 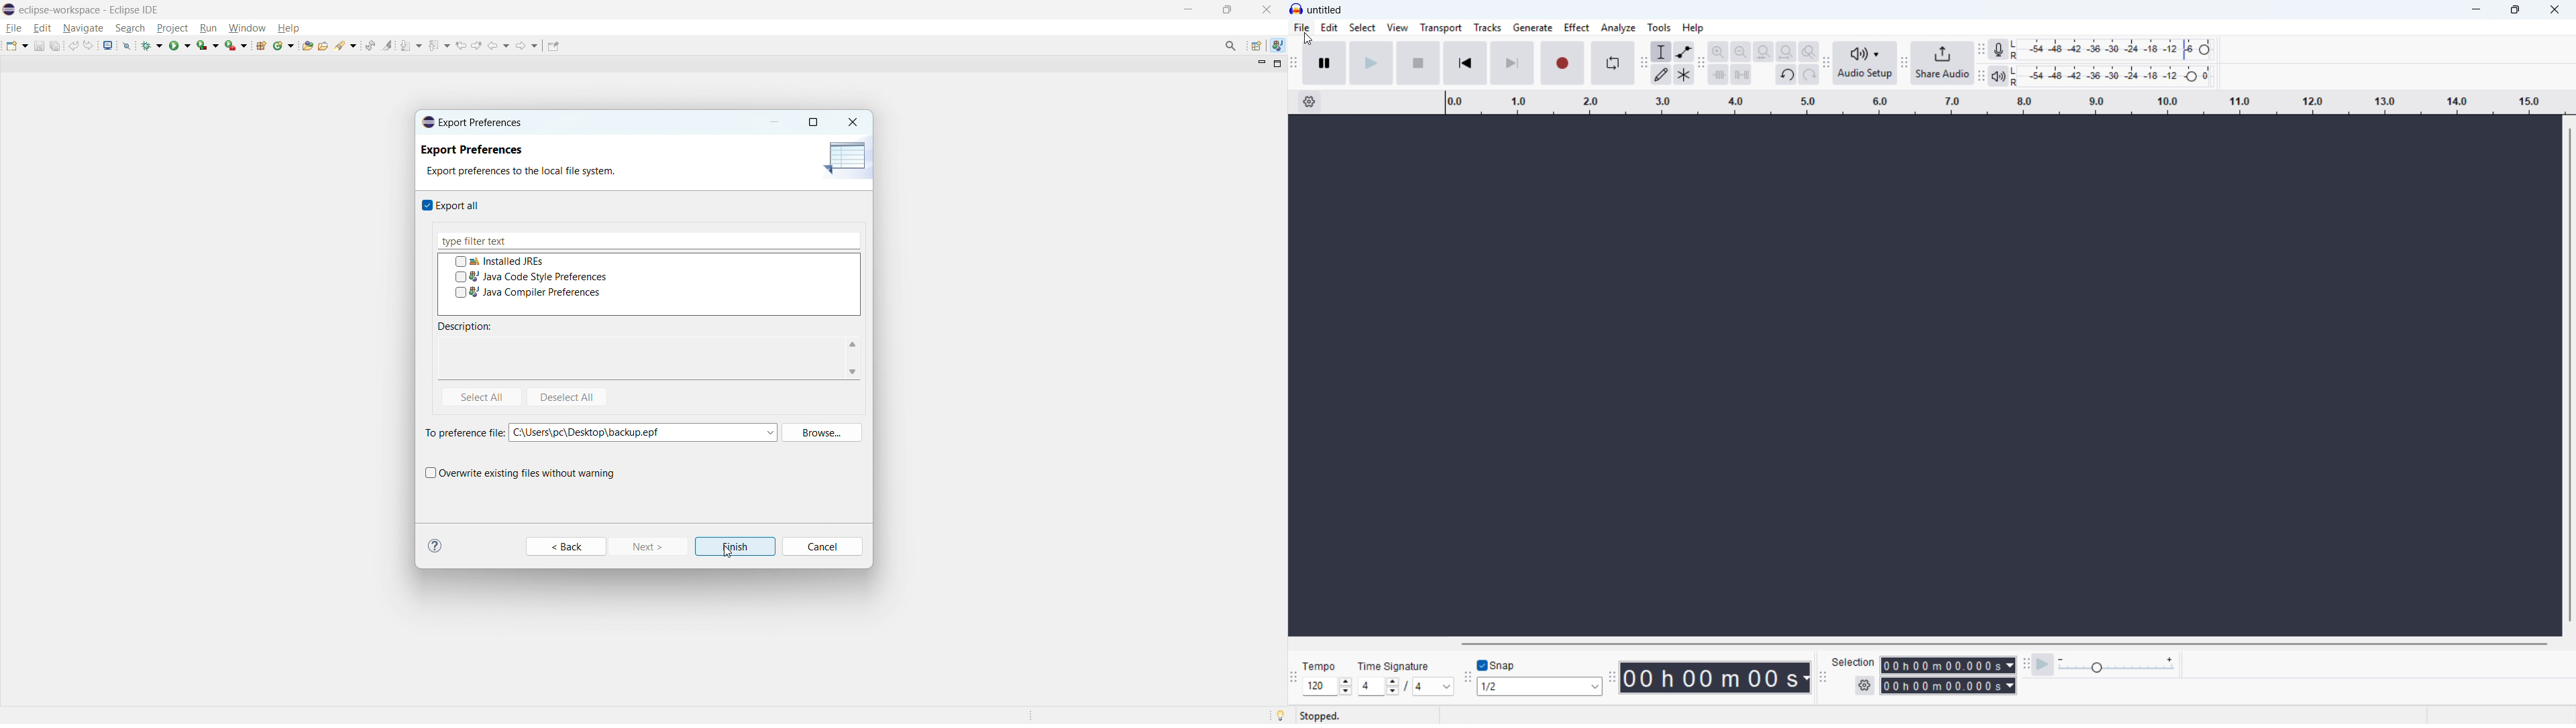 I want to click on Selection toolbar , so click(x=1821, y=677).